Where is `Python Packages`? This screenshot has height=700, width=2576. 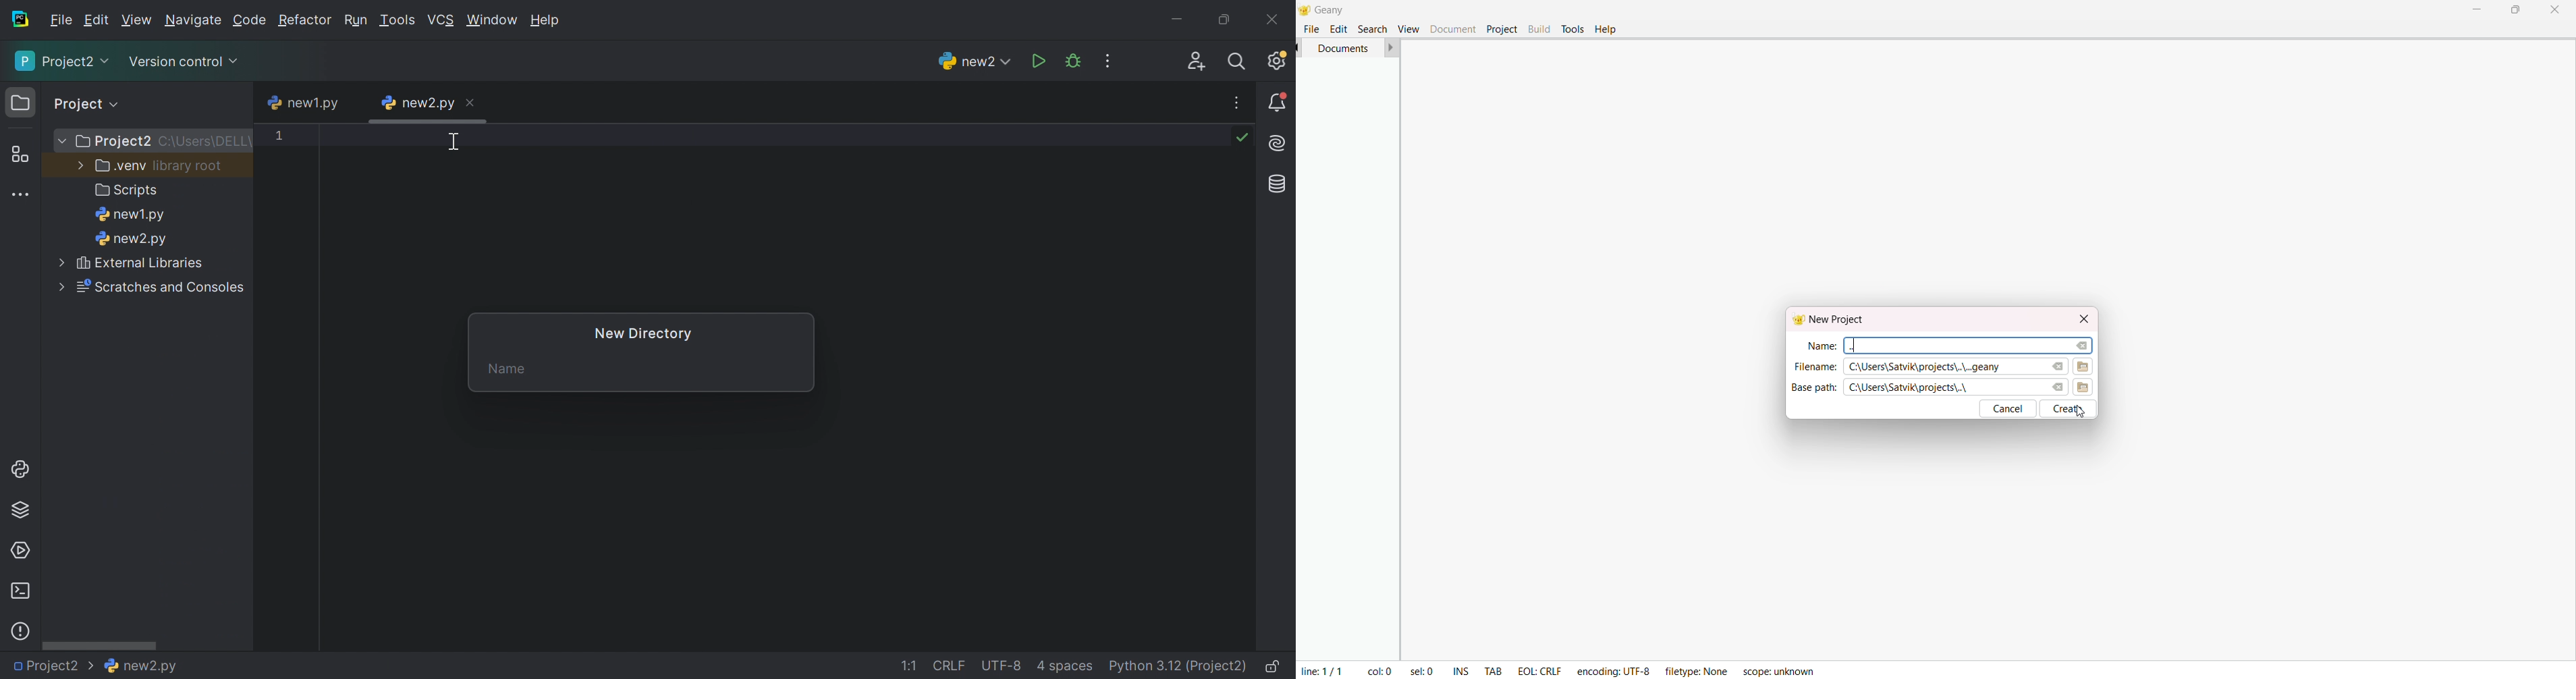 Python Packages is located at coordinates (20, 512).